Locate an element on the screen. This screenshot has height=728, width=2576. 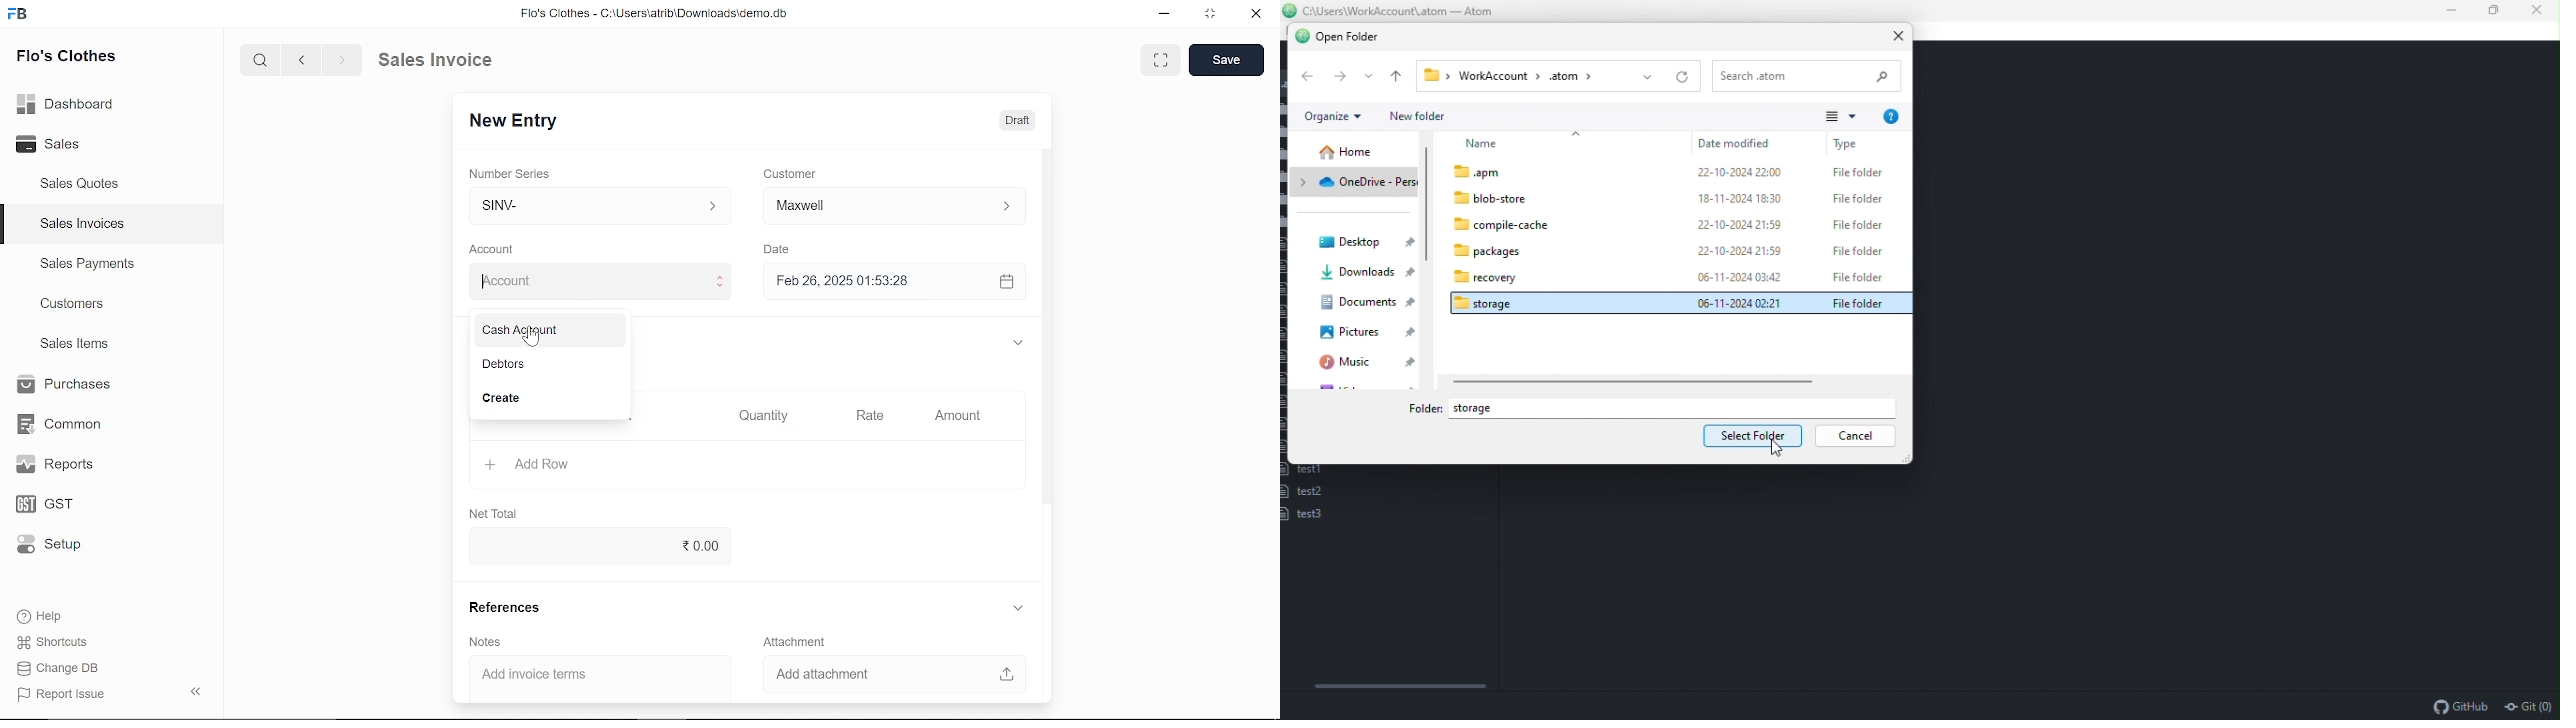
Up one level is located at coordinates (1399, 76).